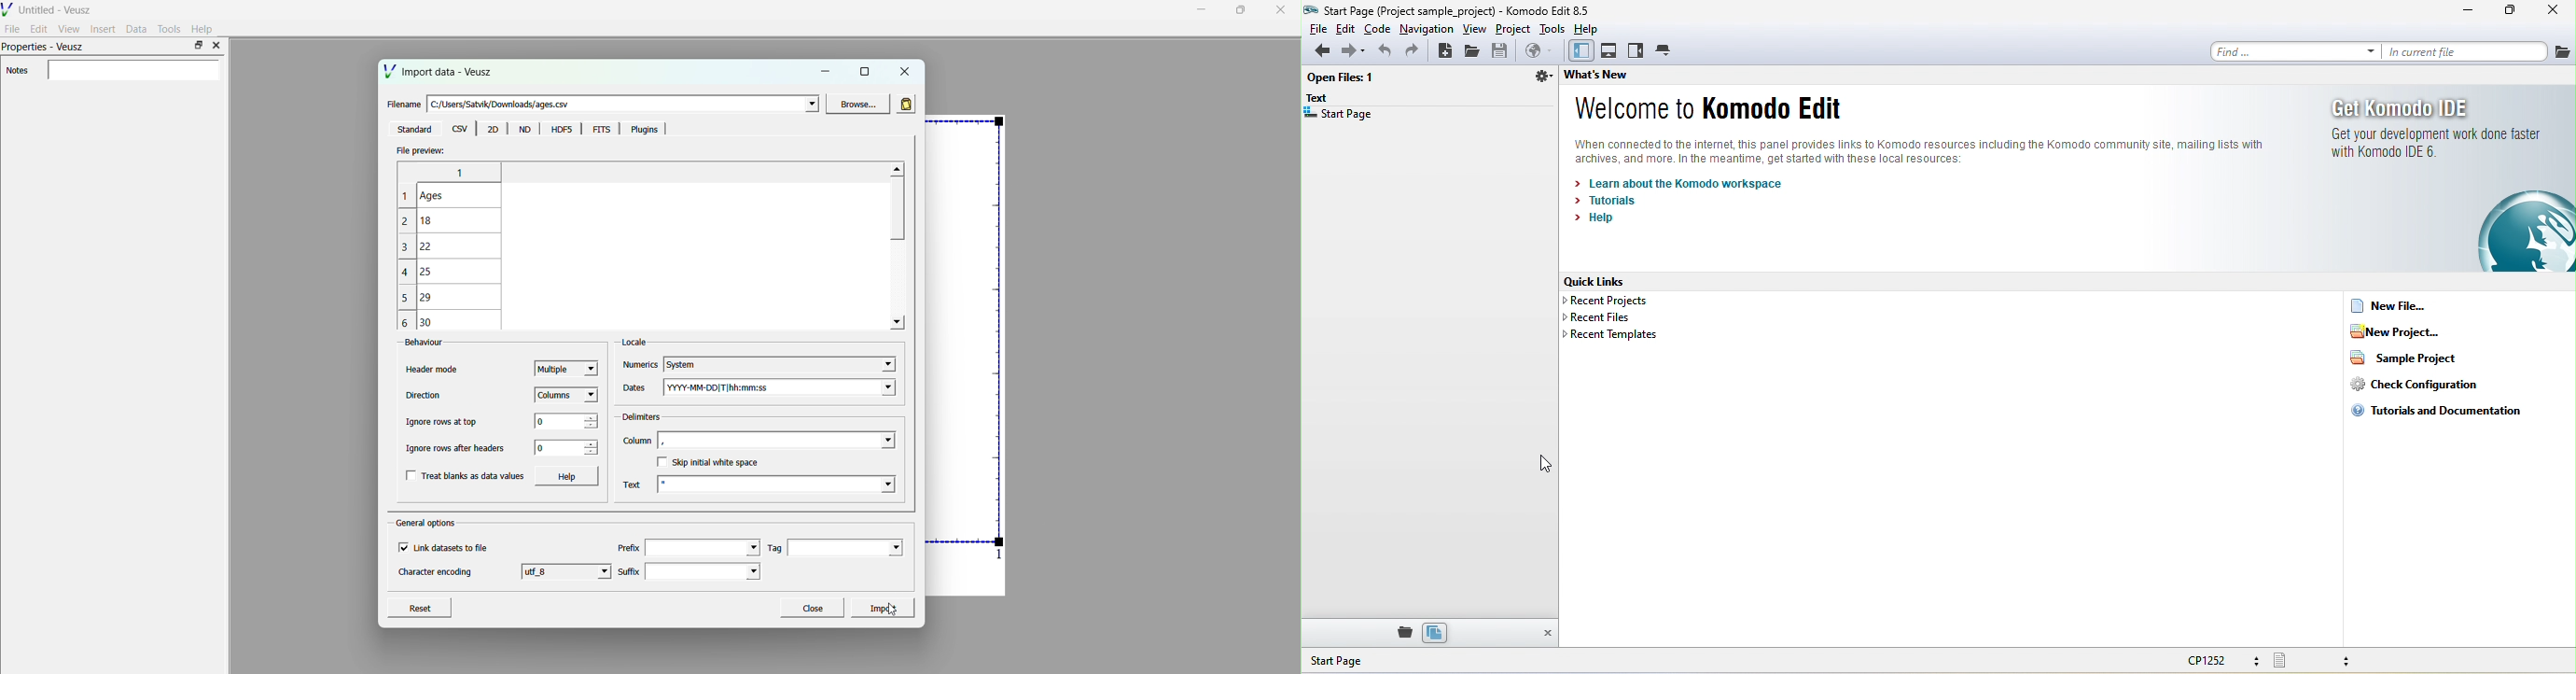 The height and width of the screenshot is (700, 2576). I want to click on File, so click(13, 28).